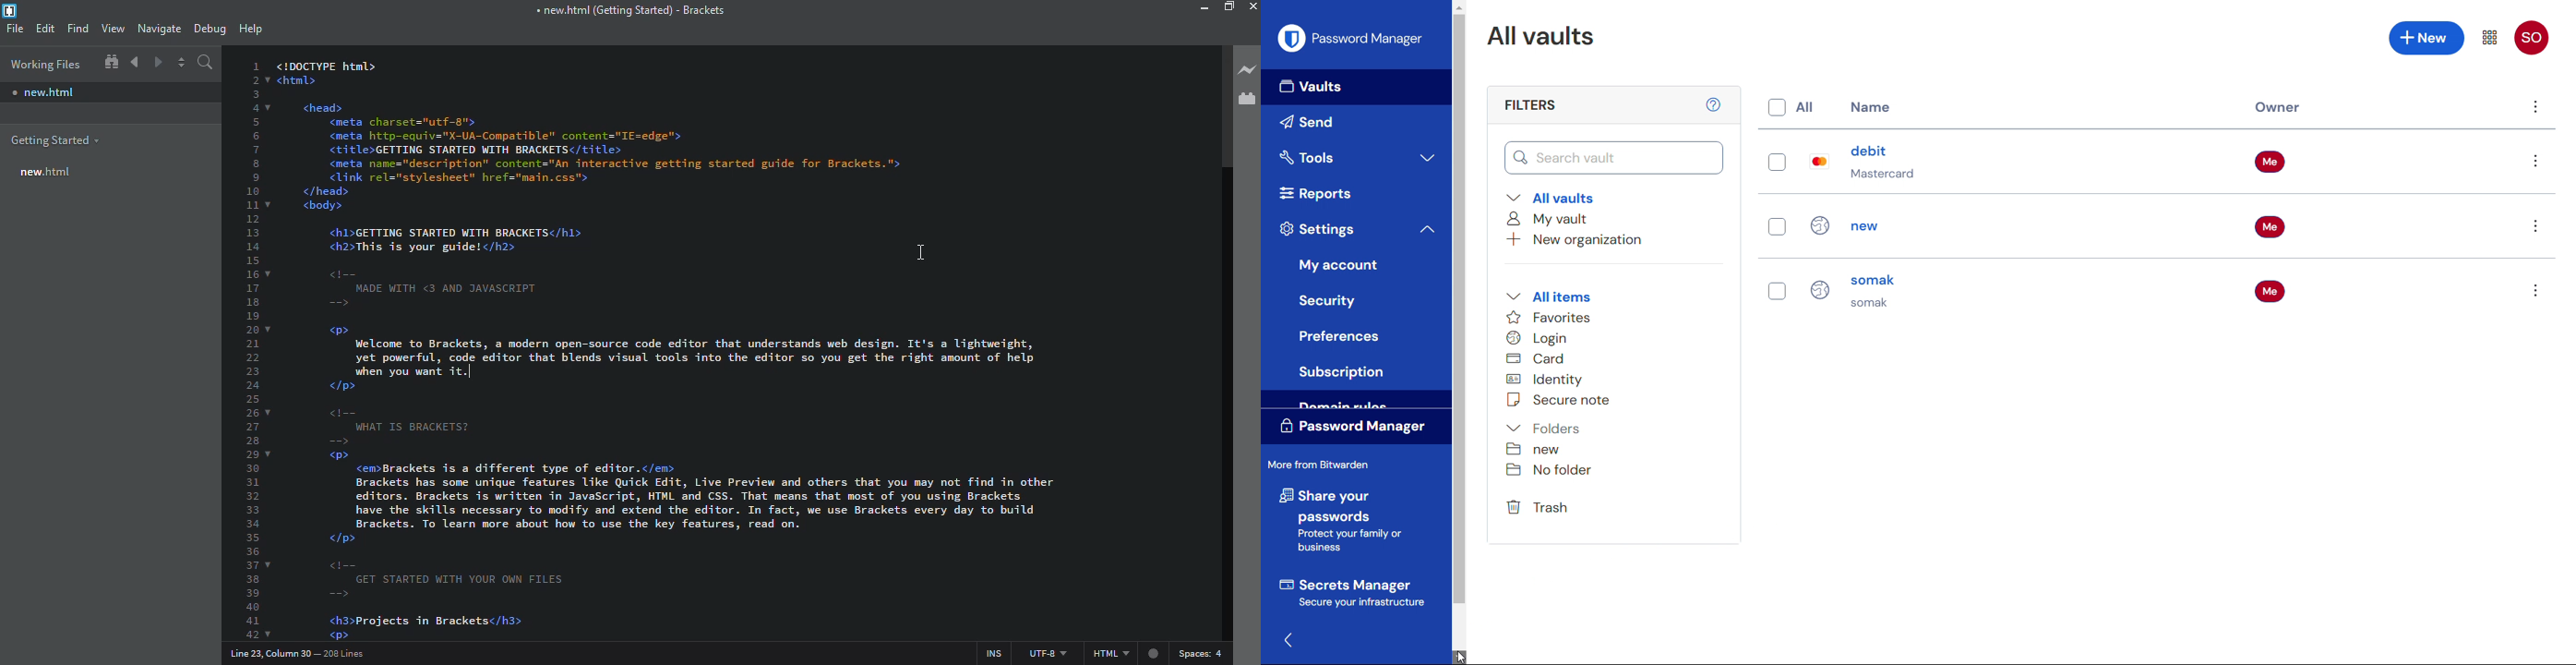 The height and width of the screenshot is (672, 2576). What do you see at coordinates (2274, 108) in the screenshot?
I see `Owner` at bounding box center [2274, 108].